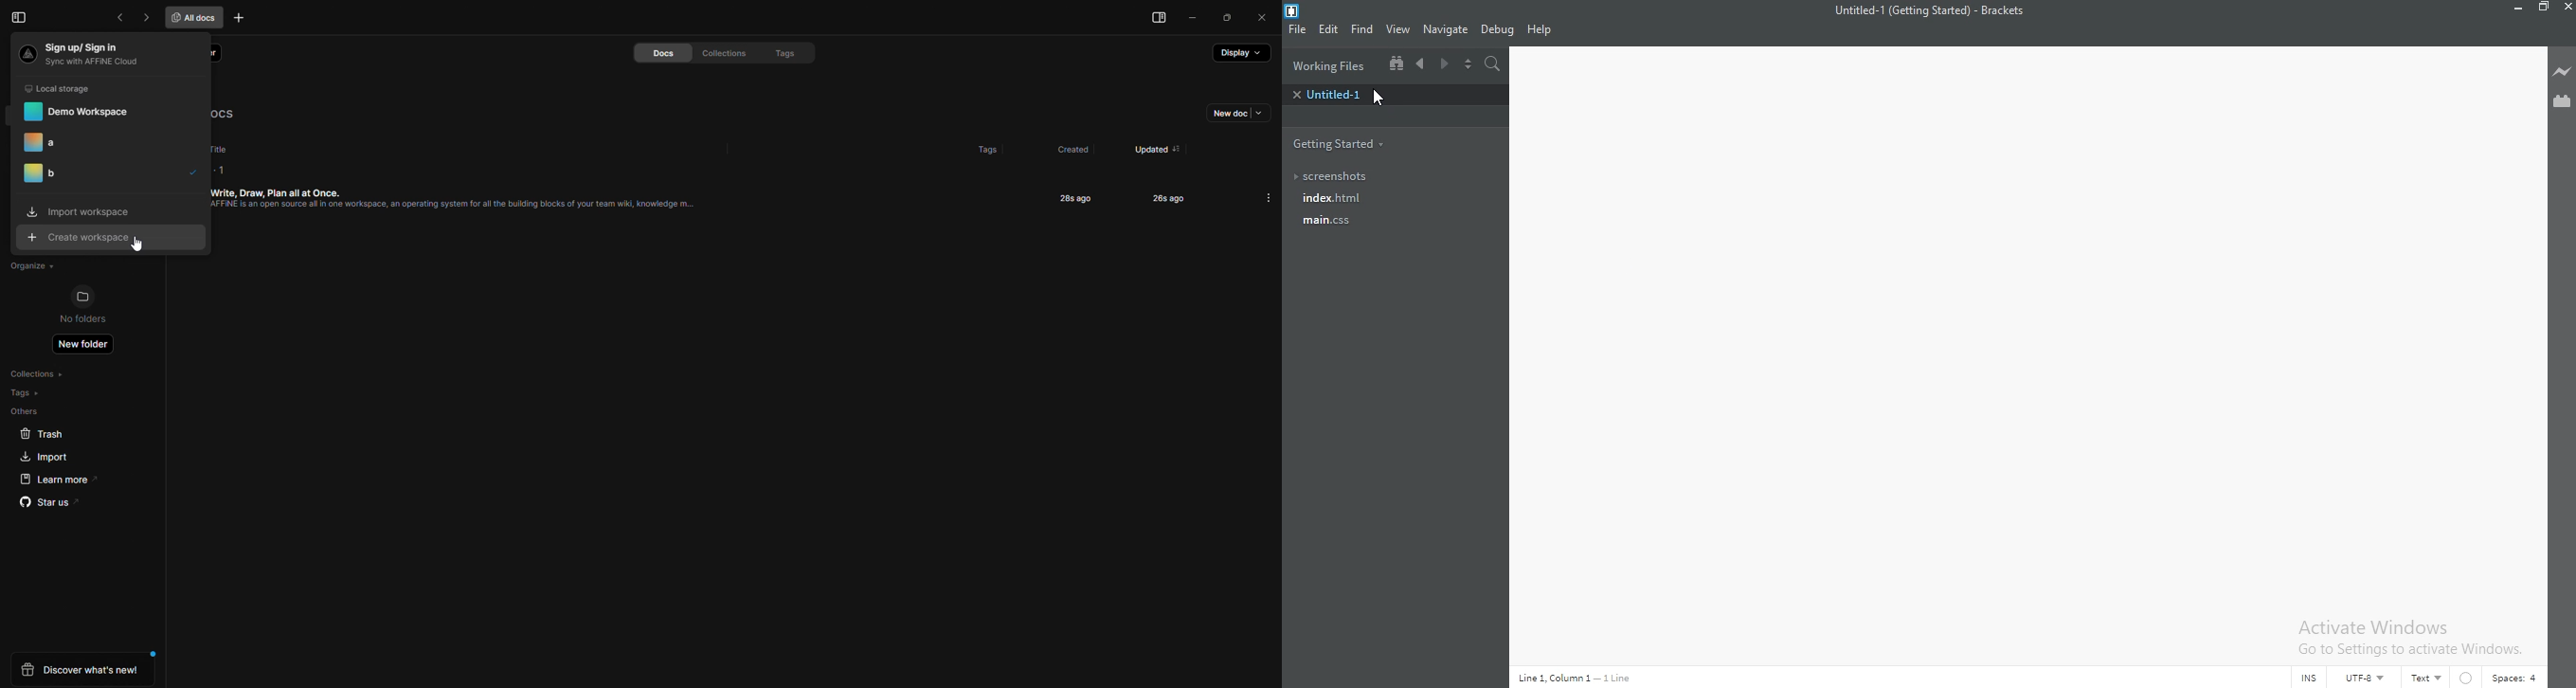 This screenshot has height=700, width=2576. What do you see at coordinates (1331, 199) in the screenshot?
I see `Index.html` at bounding box center [1331, 199].